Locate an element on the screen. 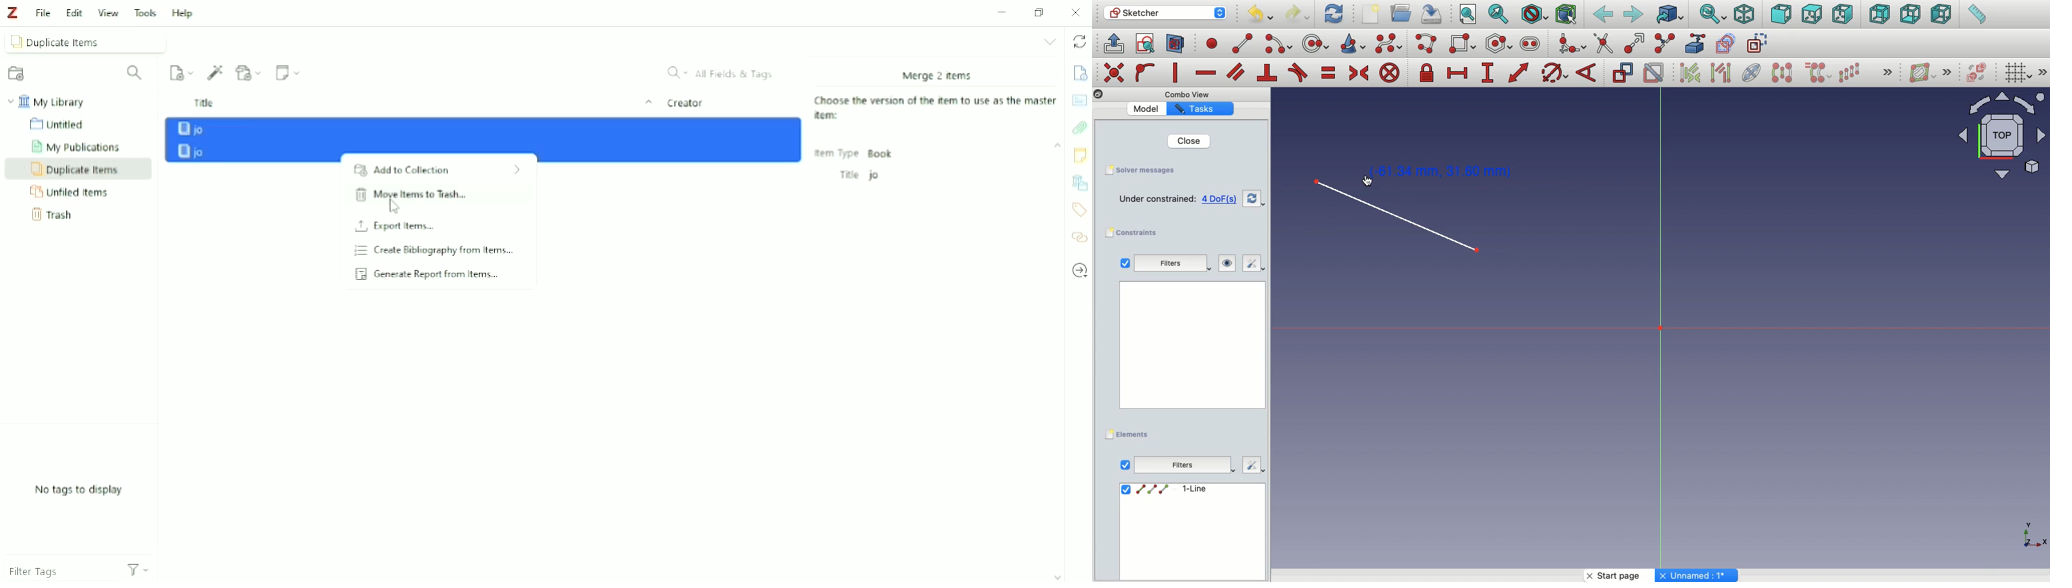 The width and height of the screenshot is (2072, 588). Right is located at coordinates (1844, 15).